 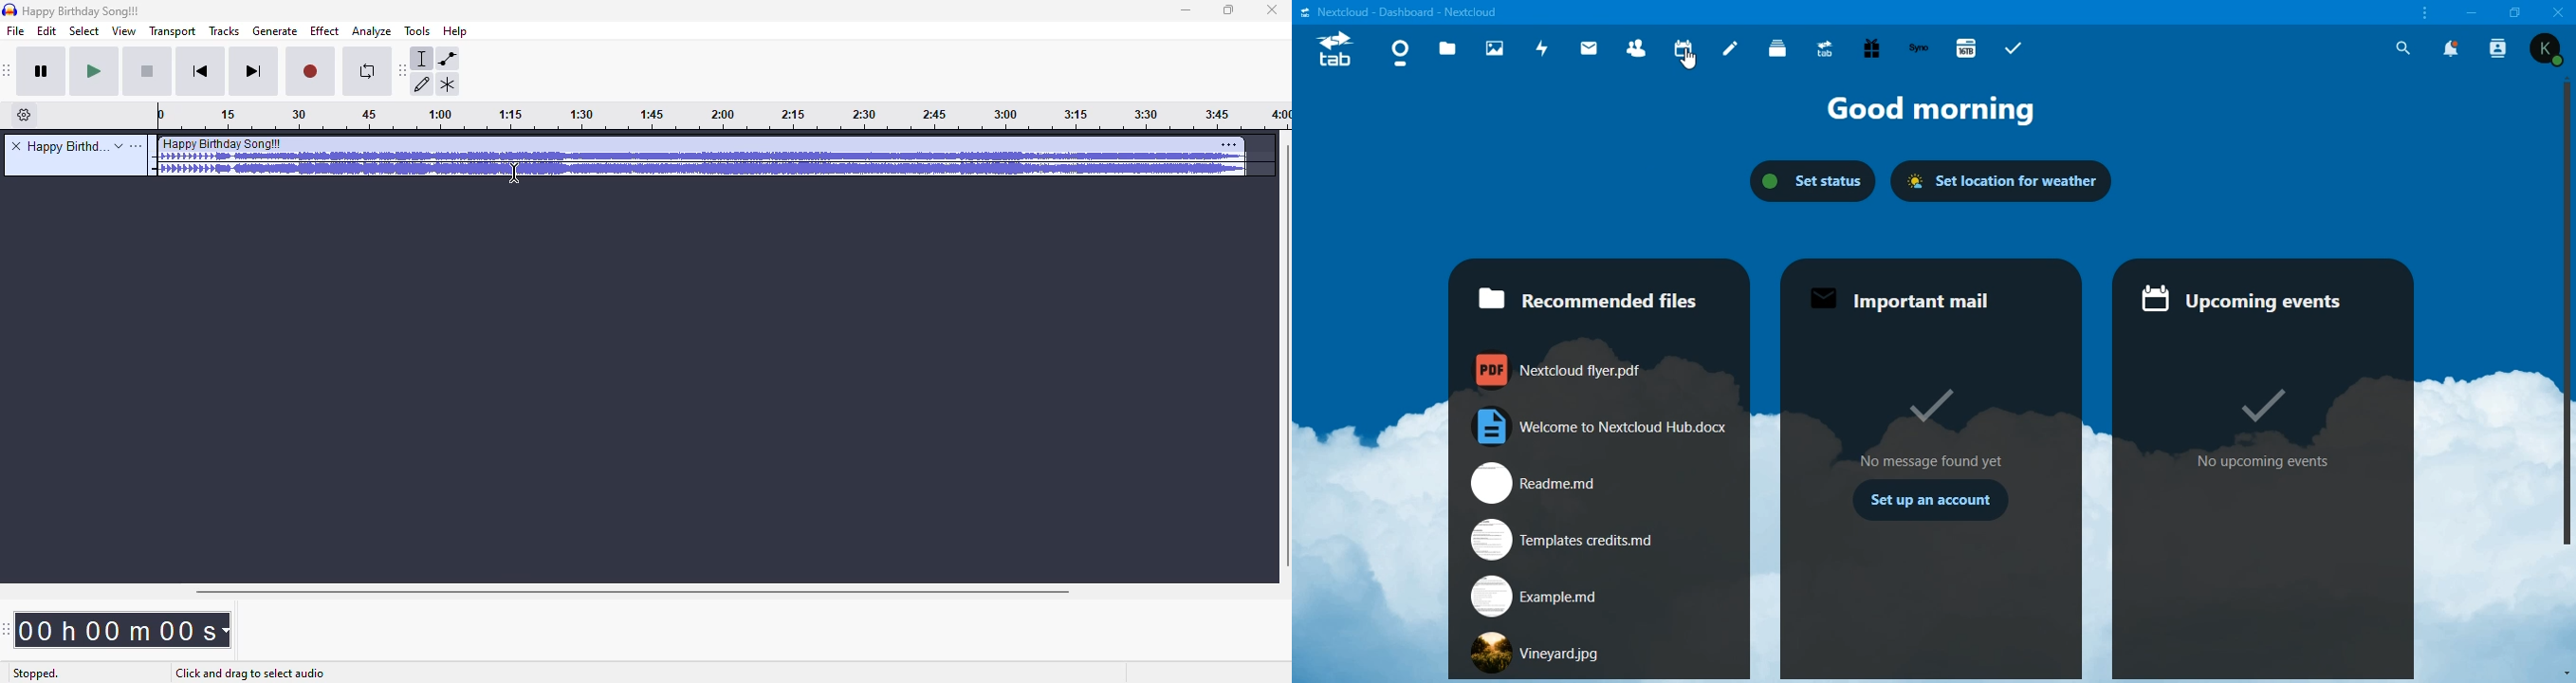 What do you see at coordinates (1229, 10) in the screenshot?
I see `maximize` at bounding box center [1229, 10].